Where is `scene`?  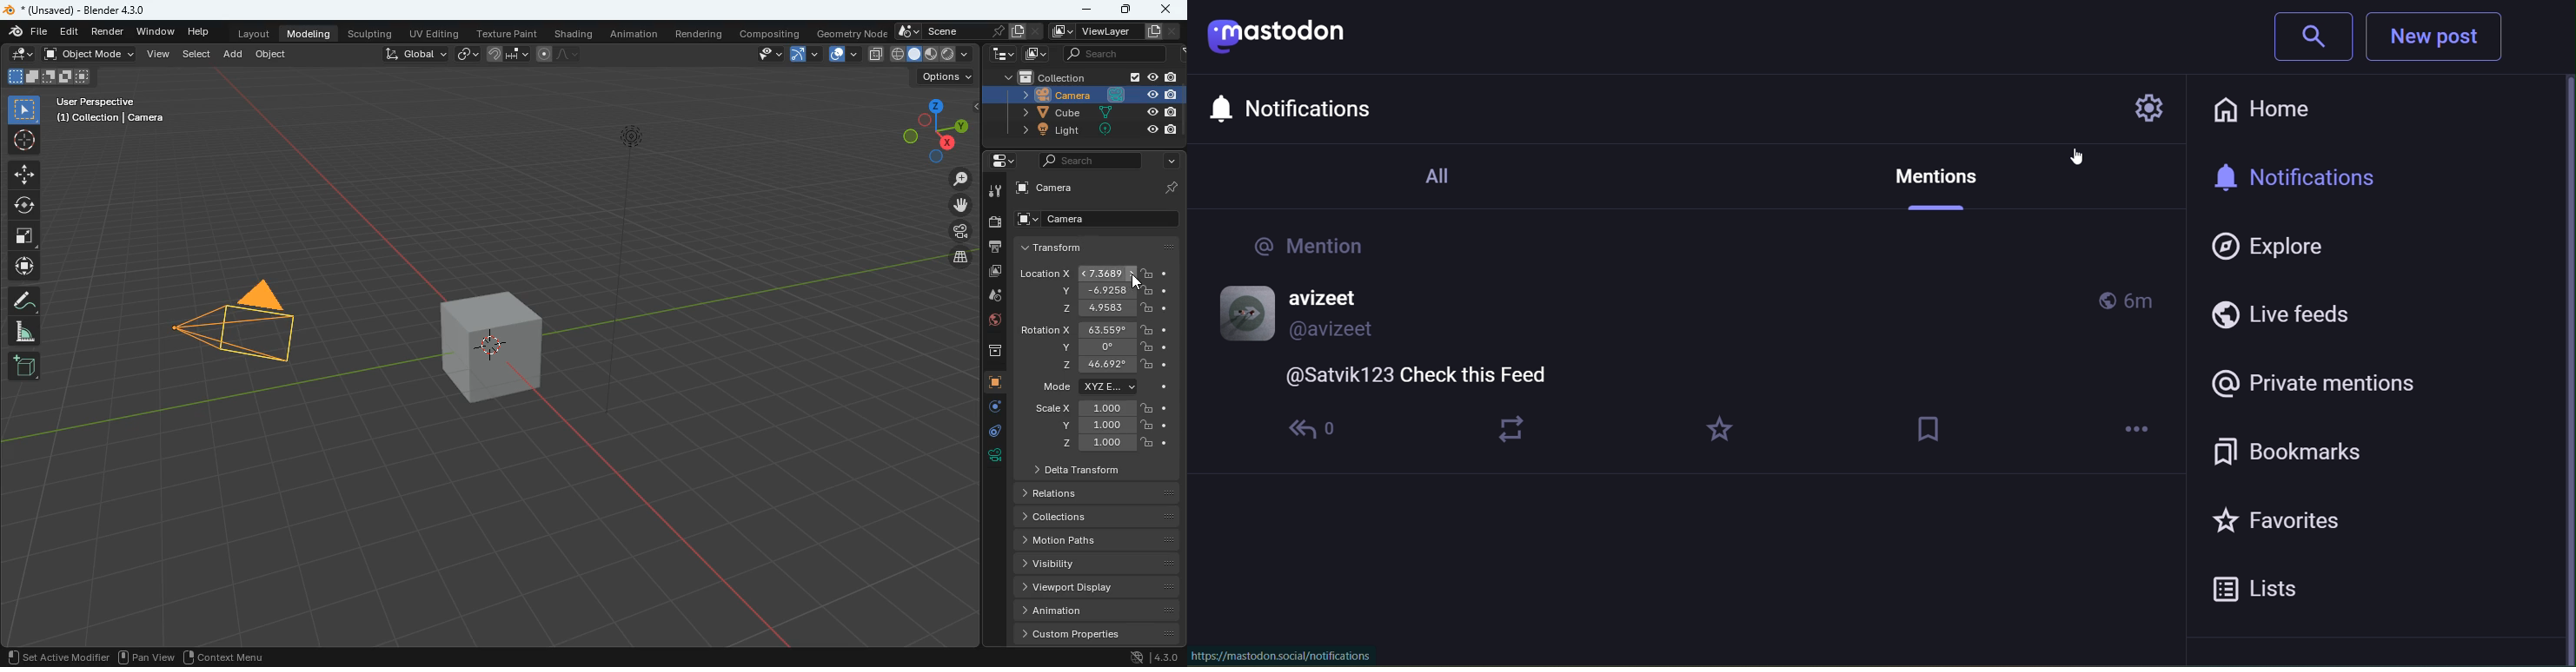
scene is located at coordinates (952, 31).